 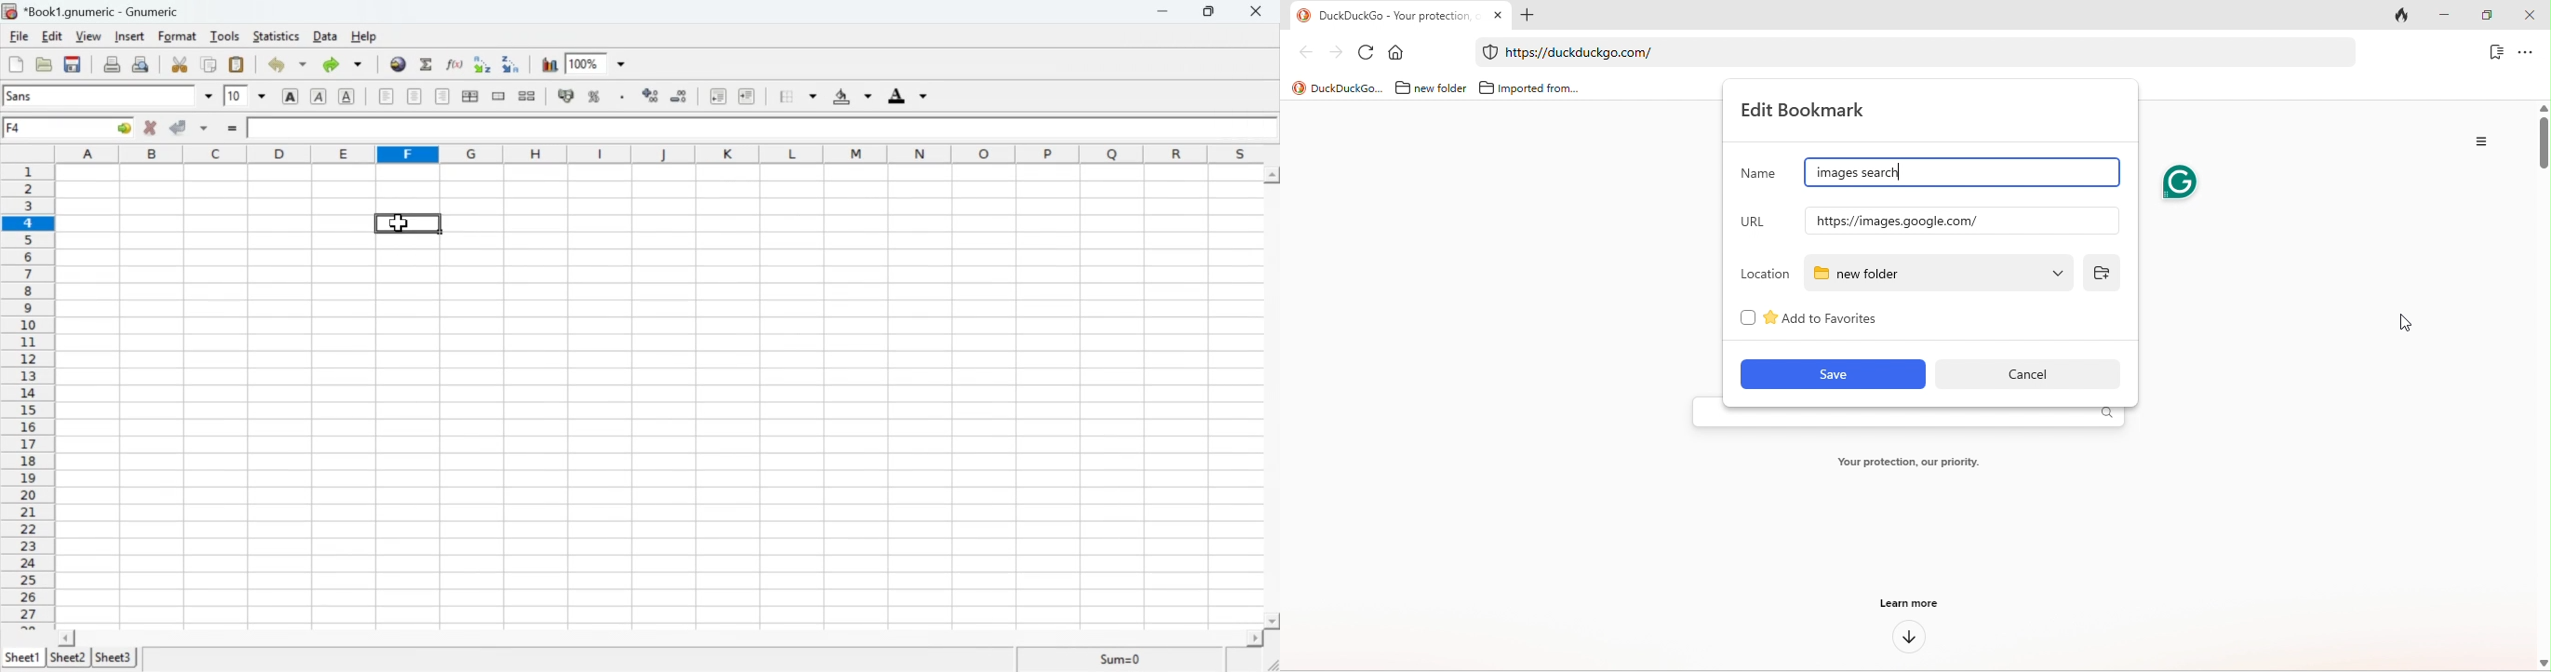 I want to click on Border, so click(x=790, y=95).